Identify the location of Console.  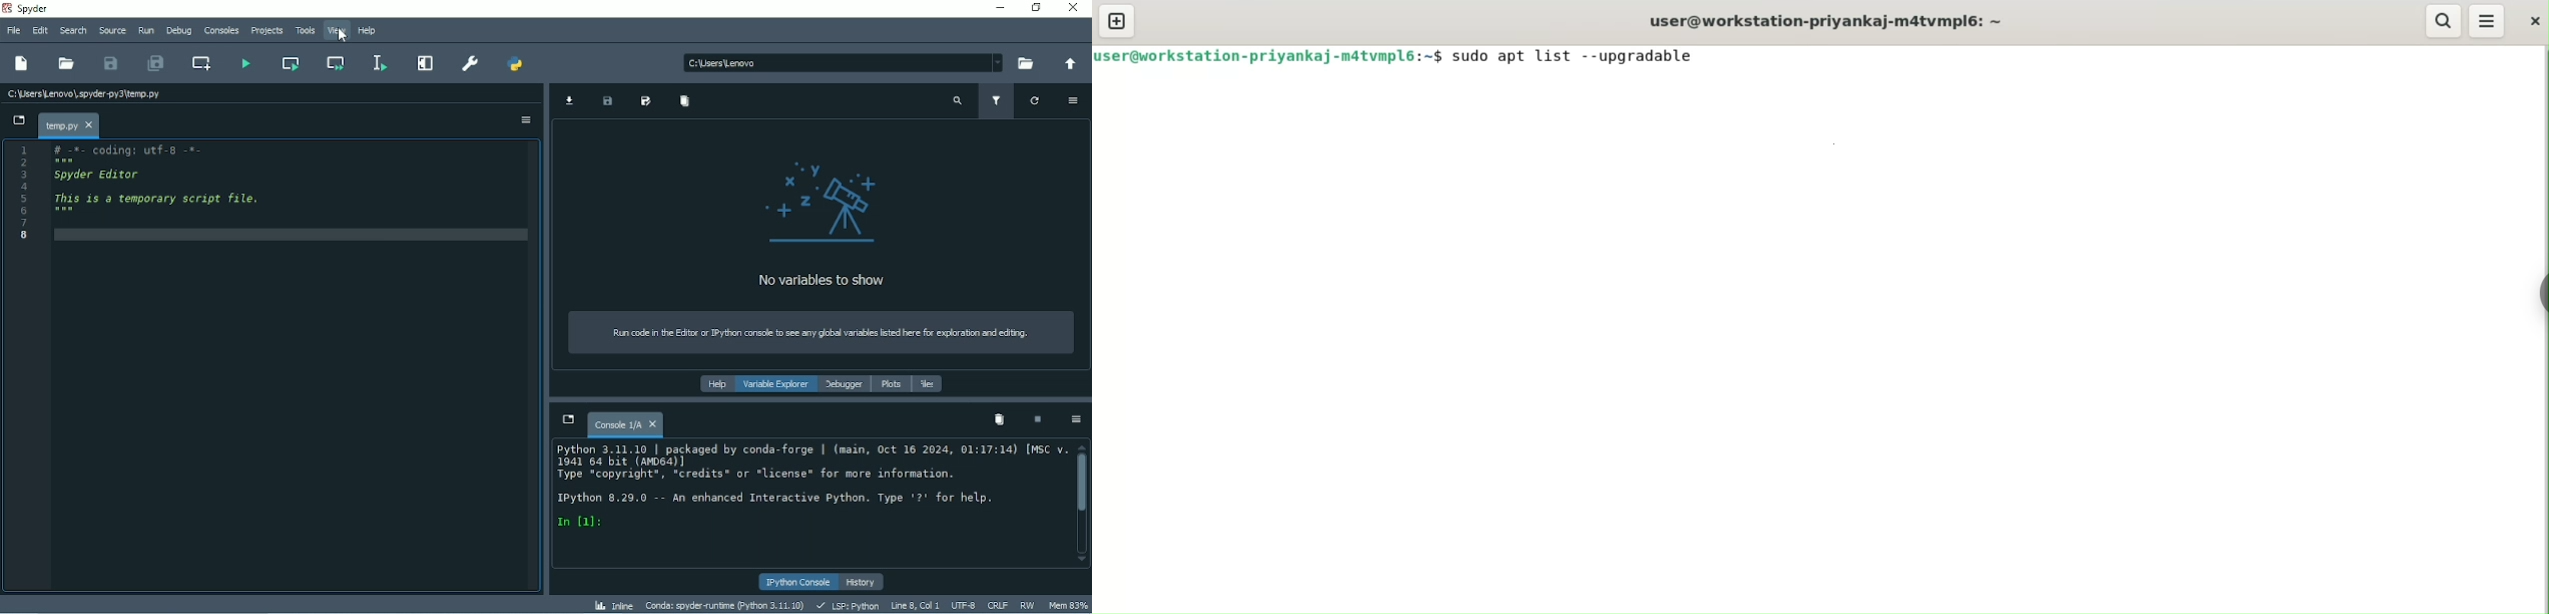
(807, 488).